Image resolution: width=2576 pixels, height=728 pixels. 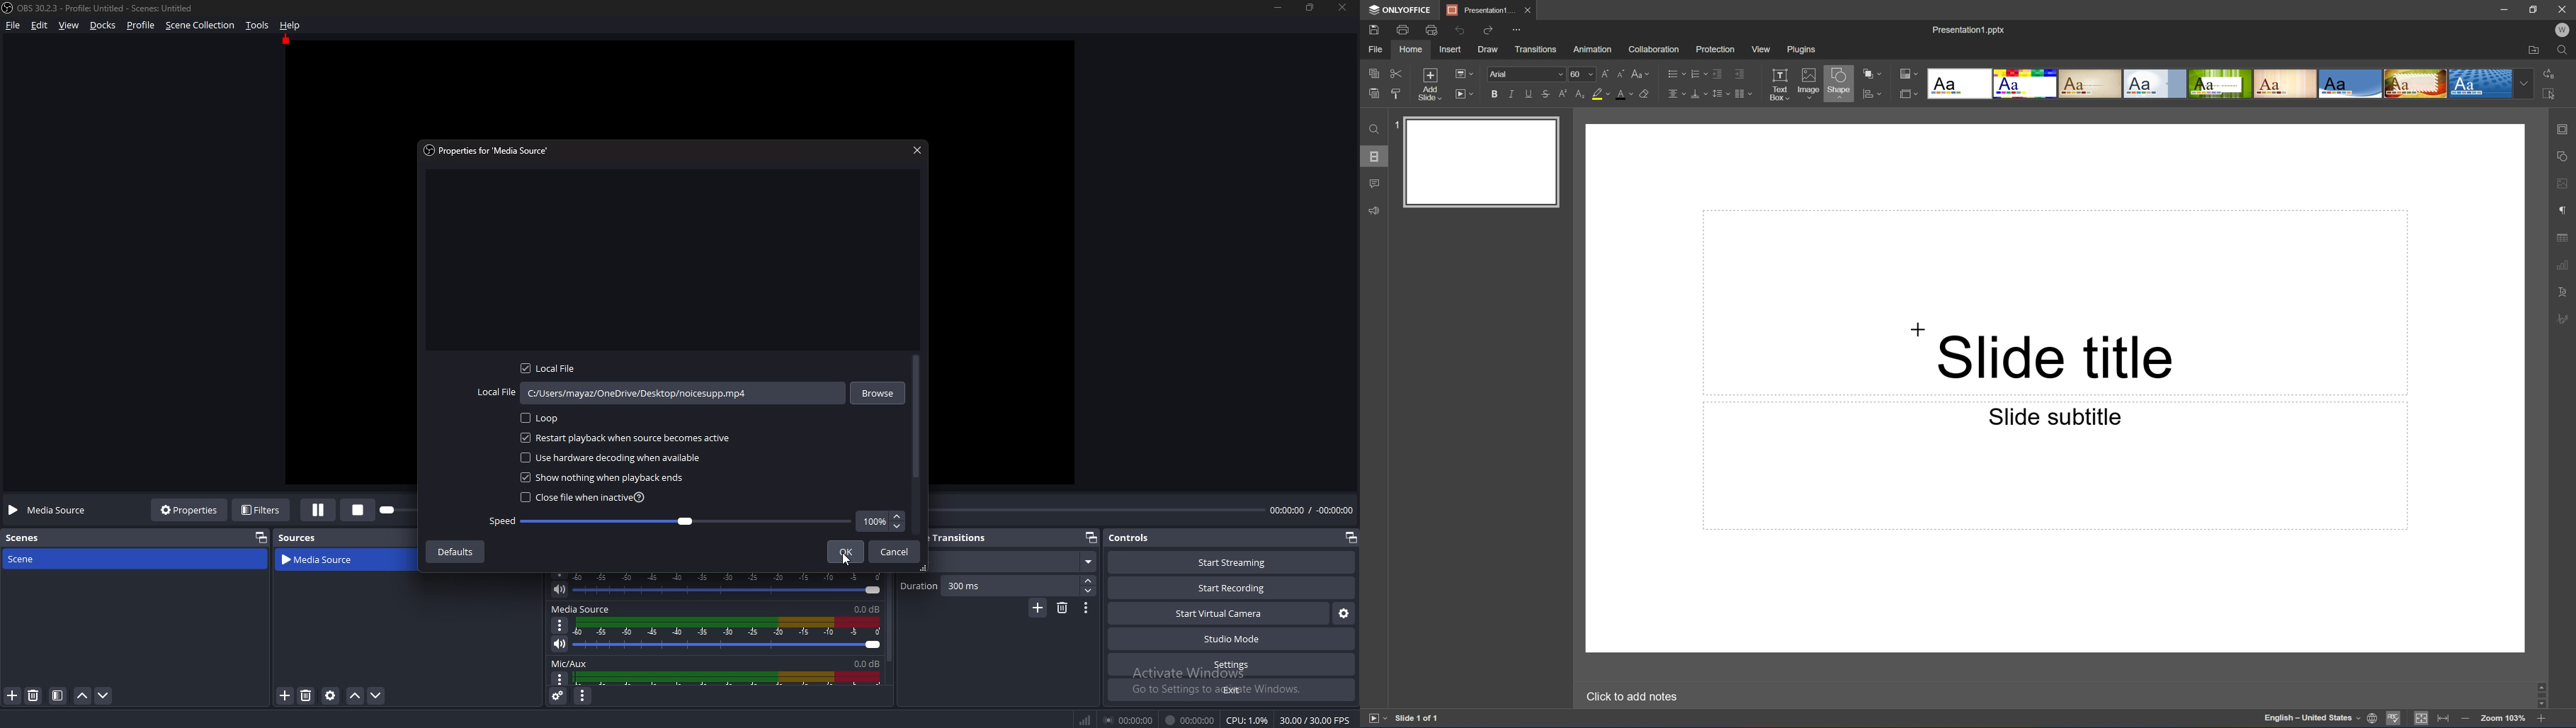 I want to click on Decrease duration, so click(x=1089, y=591).